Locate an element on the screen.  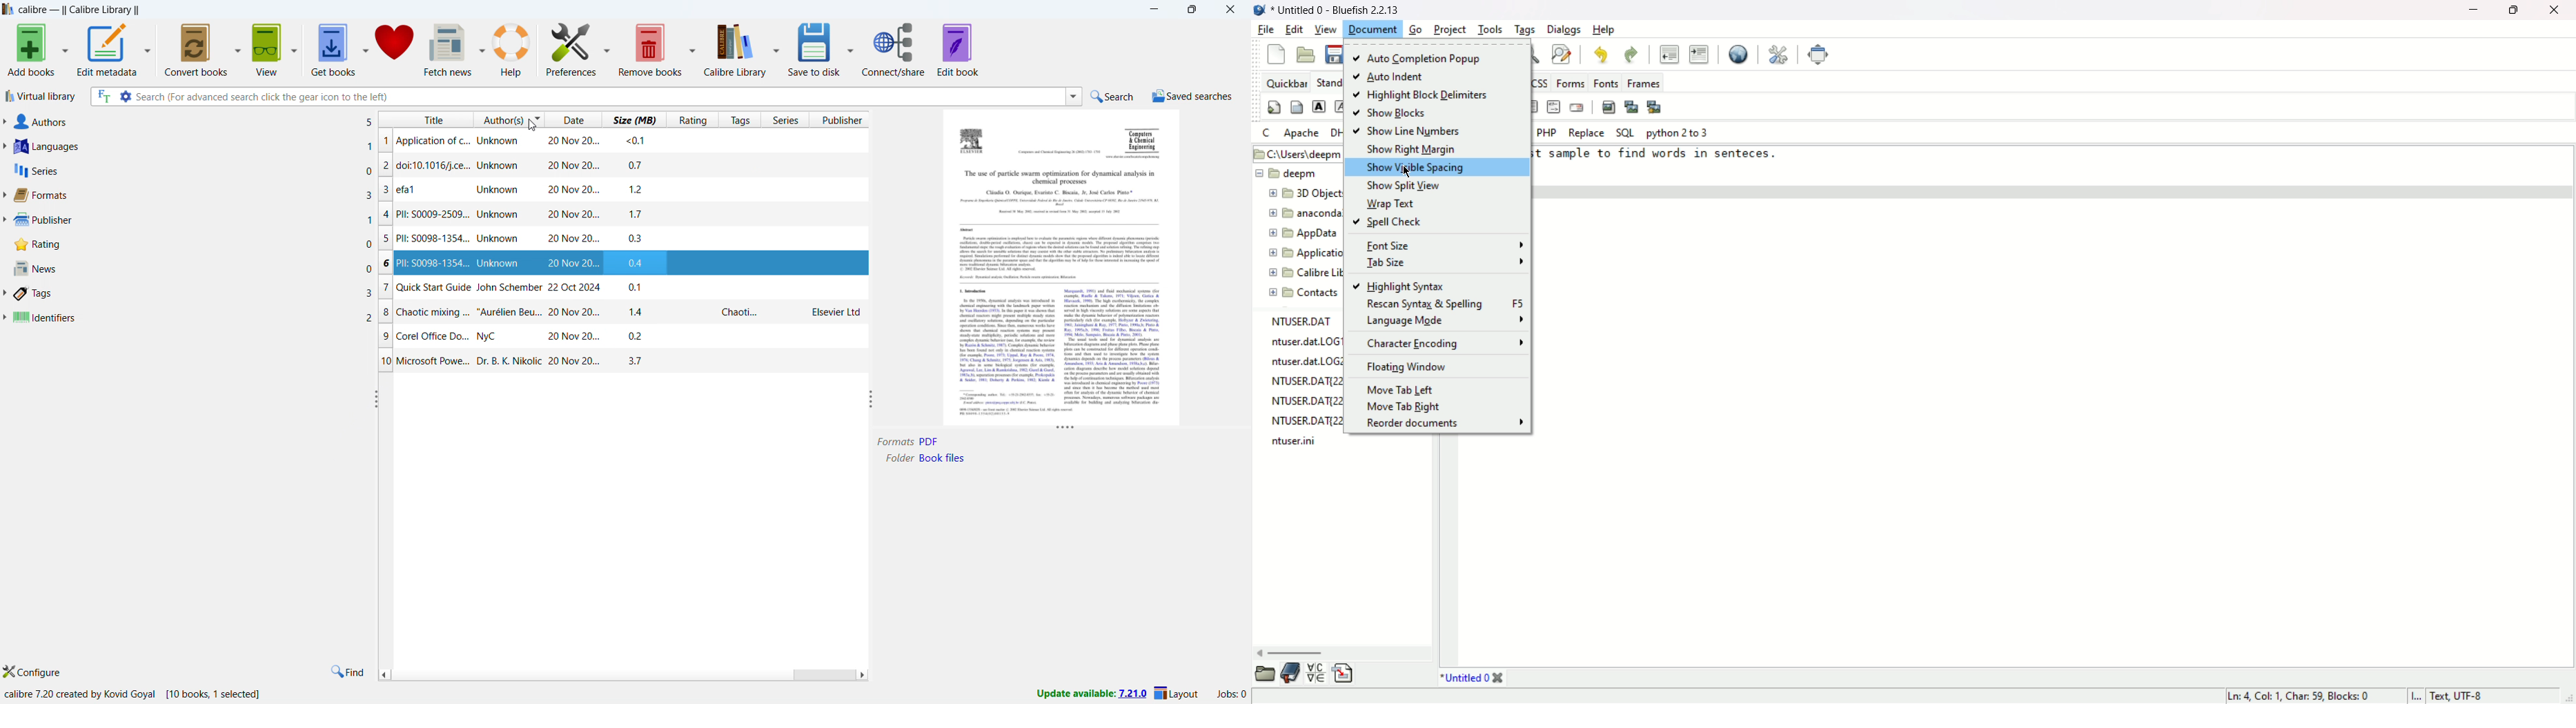
search (For advanced search click the gear icon to the left is located at coordinates (598, 96).